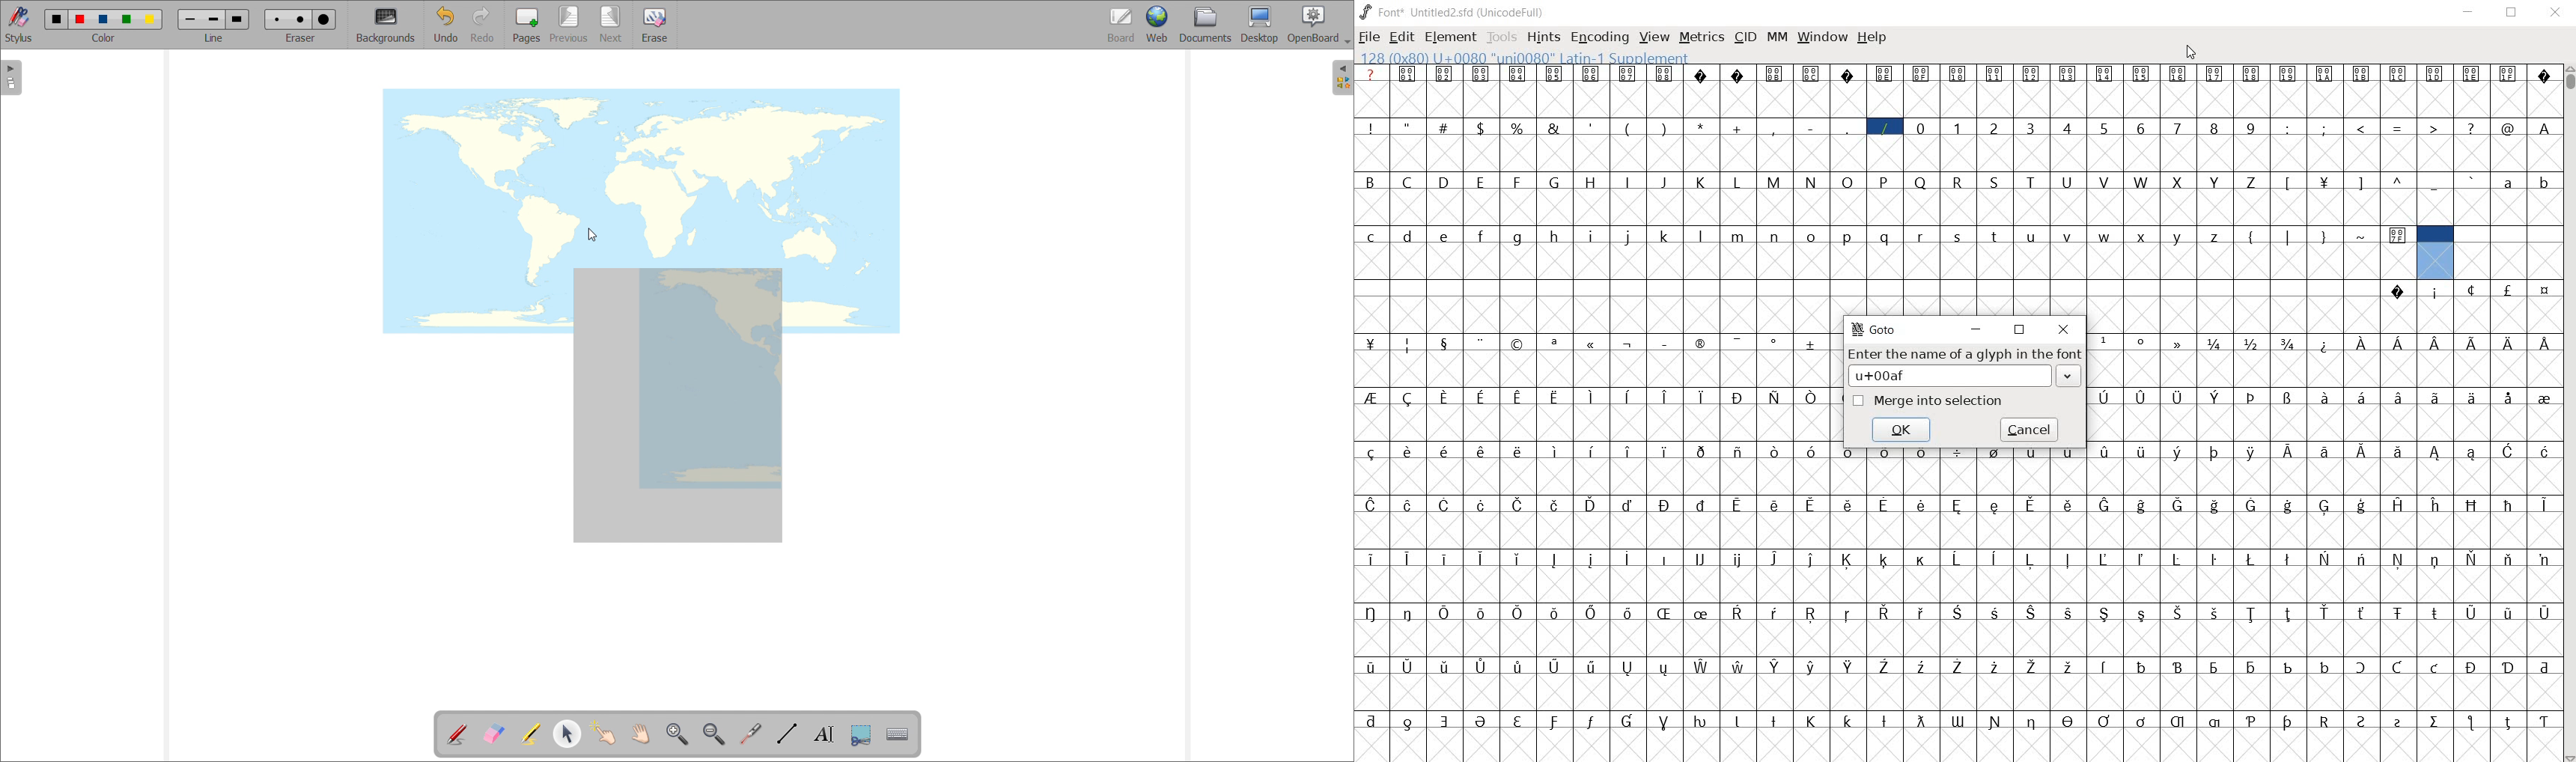 This screenshot has height=784, width=2576. What do you see at coordinates (2361, 505) in the screenshot?
I see `Symbol` at bounding box center [2361, 505].